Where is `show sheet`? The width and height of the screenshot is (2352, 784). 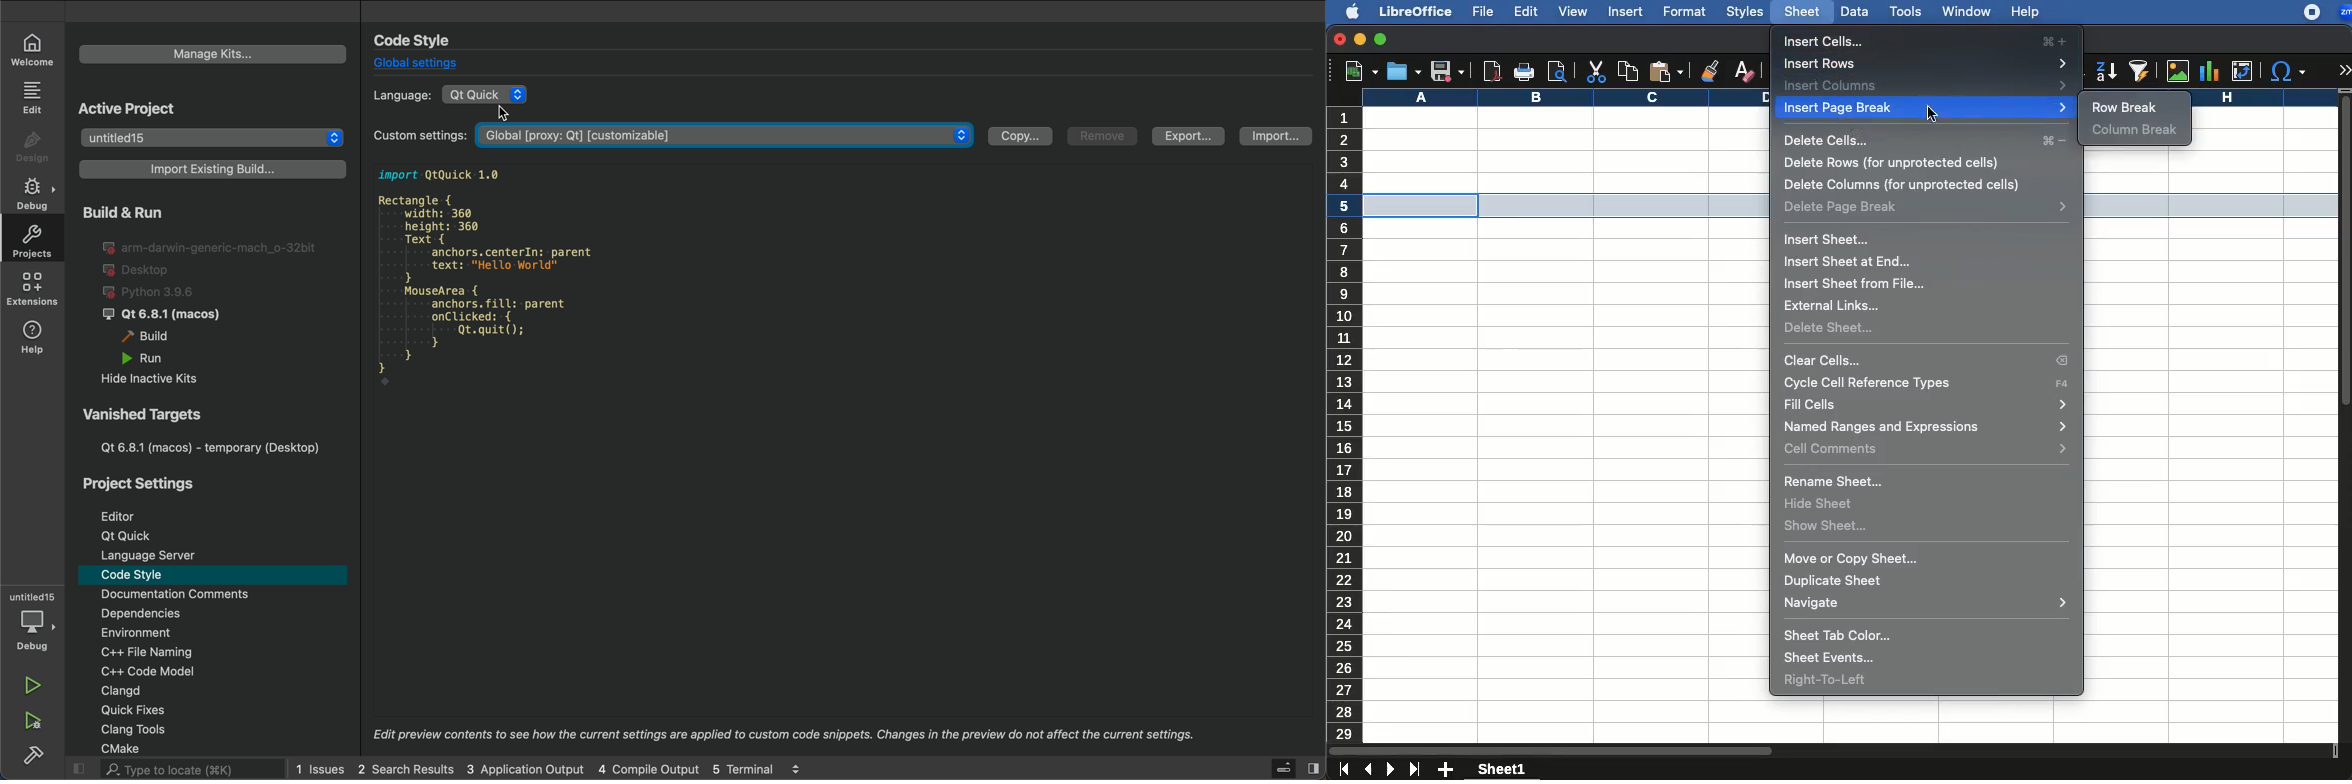
show sheet is located at coordinates (1827, 526).